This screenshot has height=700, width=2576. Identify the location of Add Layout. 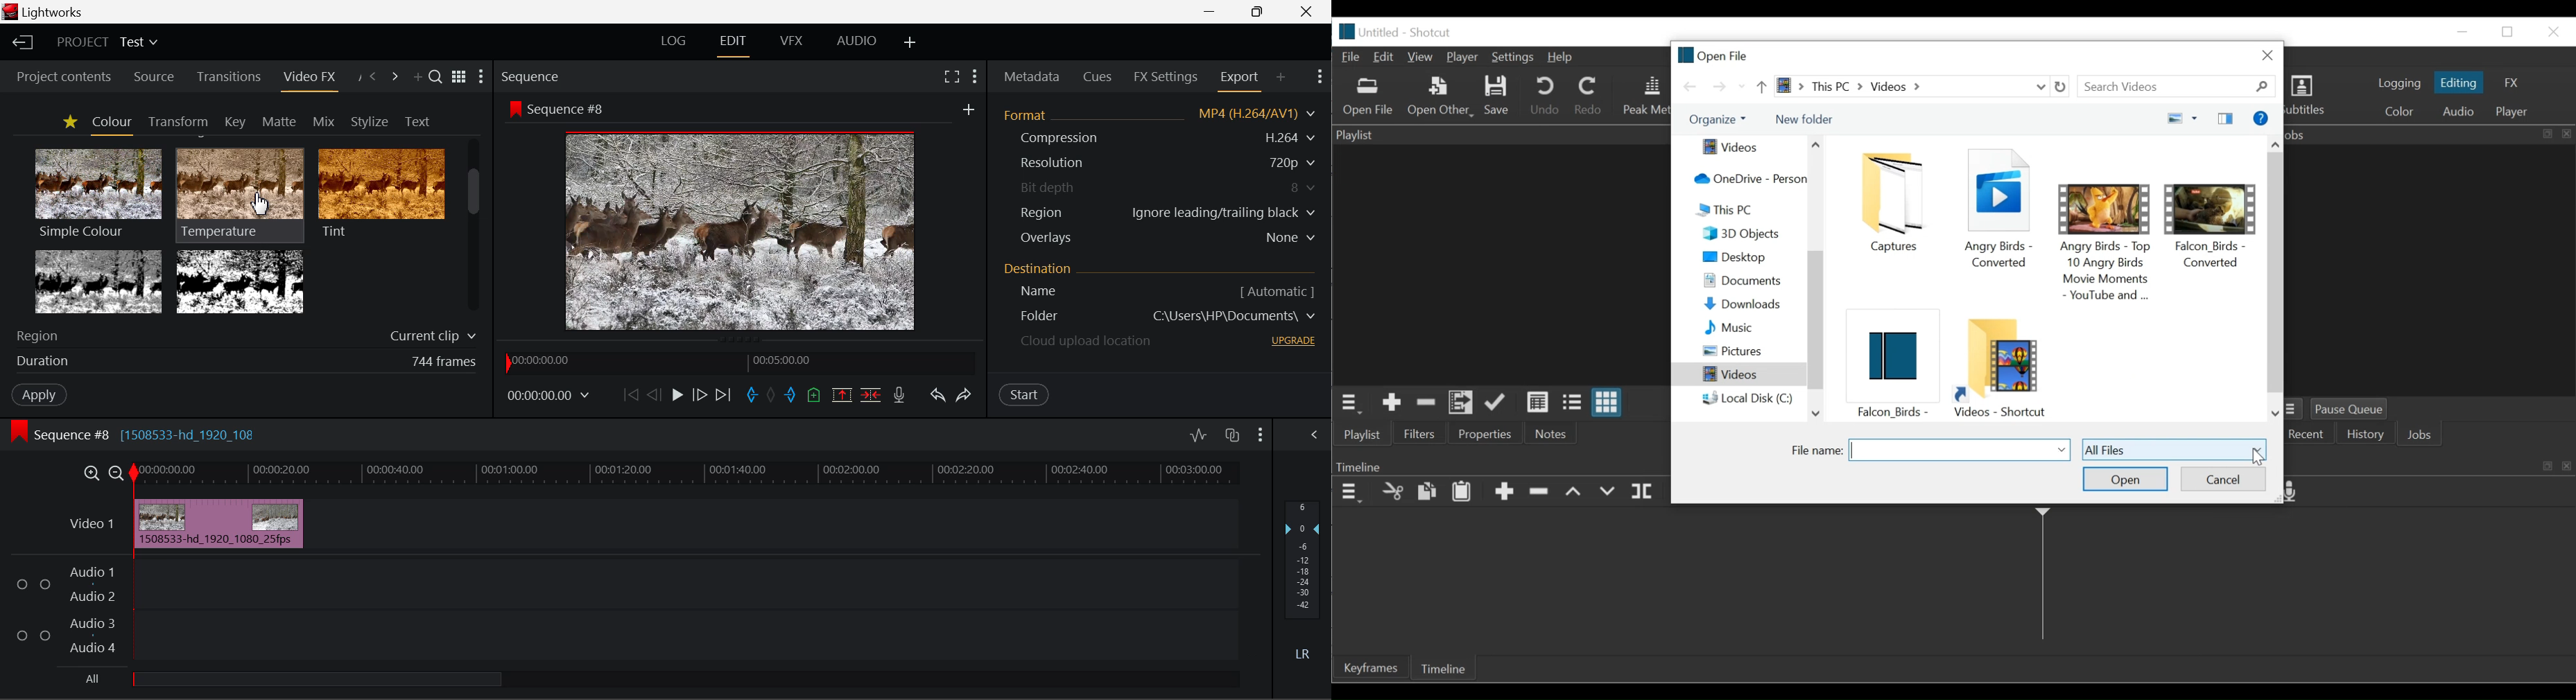
(910, 42).